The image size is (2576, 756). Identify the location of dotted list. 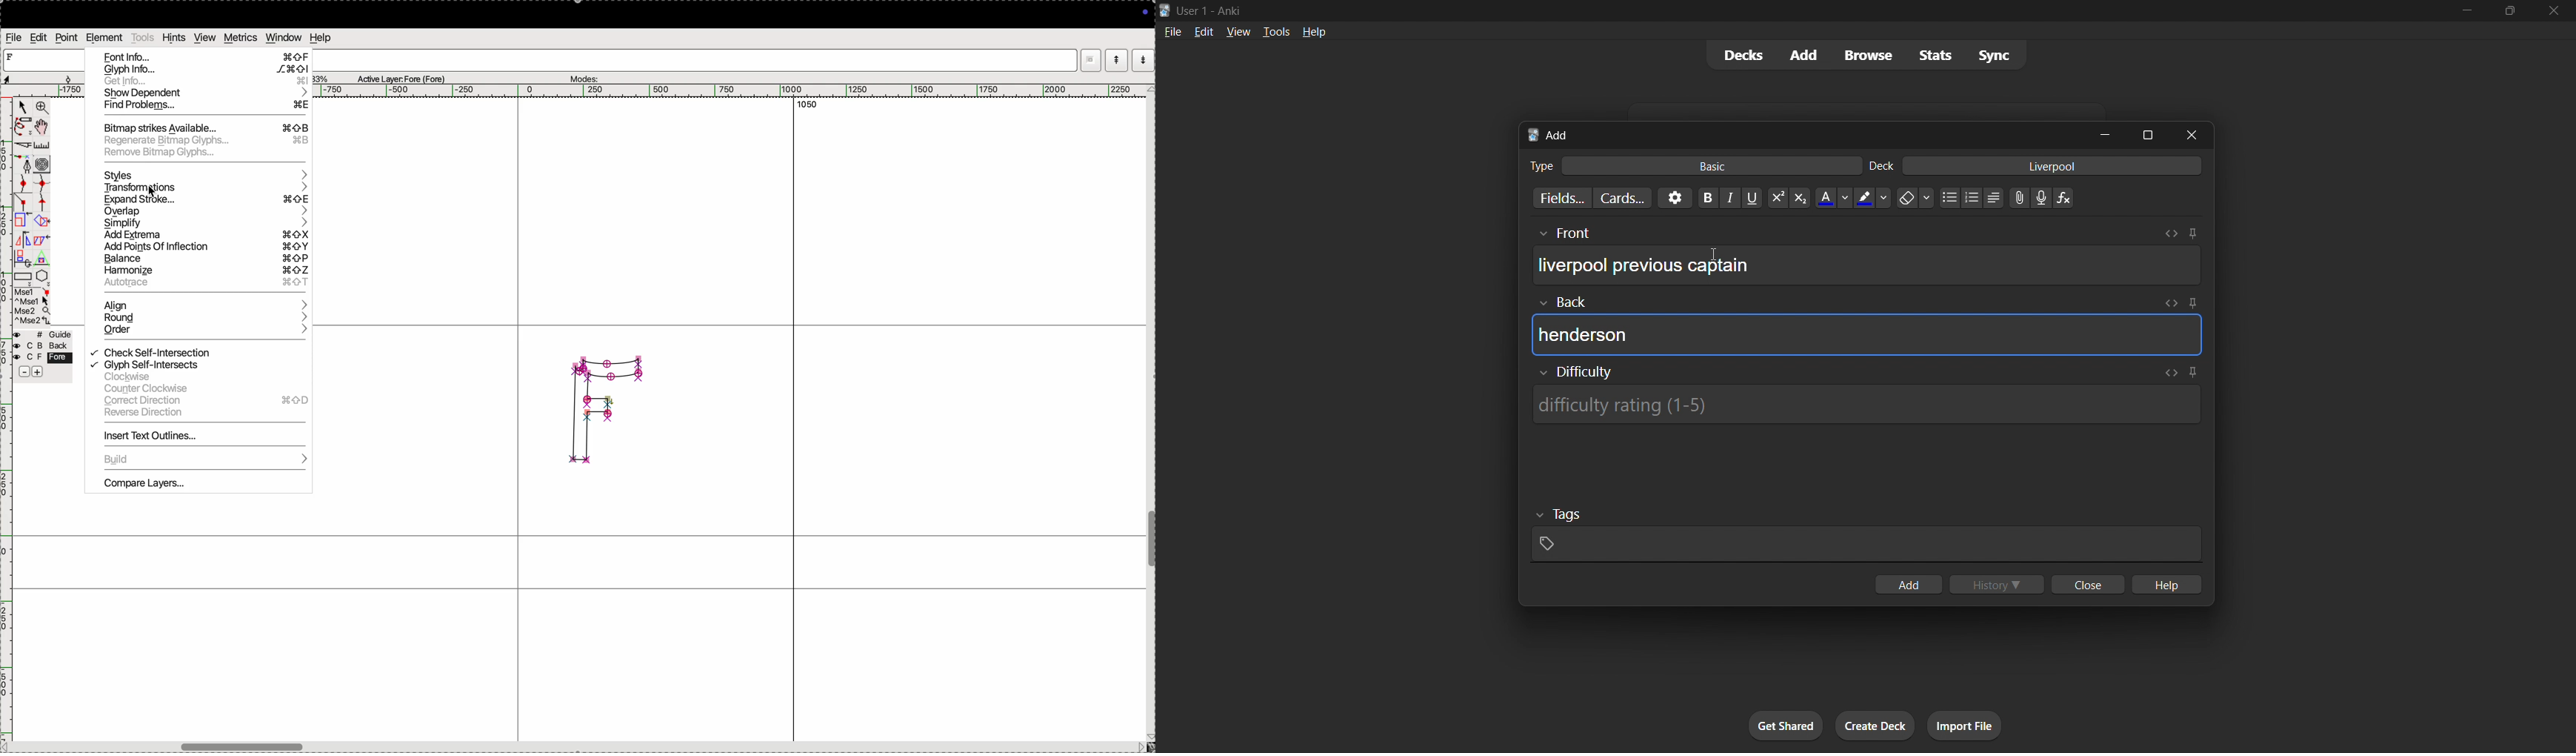
(1949, 199).